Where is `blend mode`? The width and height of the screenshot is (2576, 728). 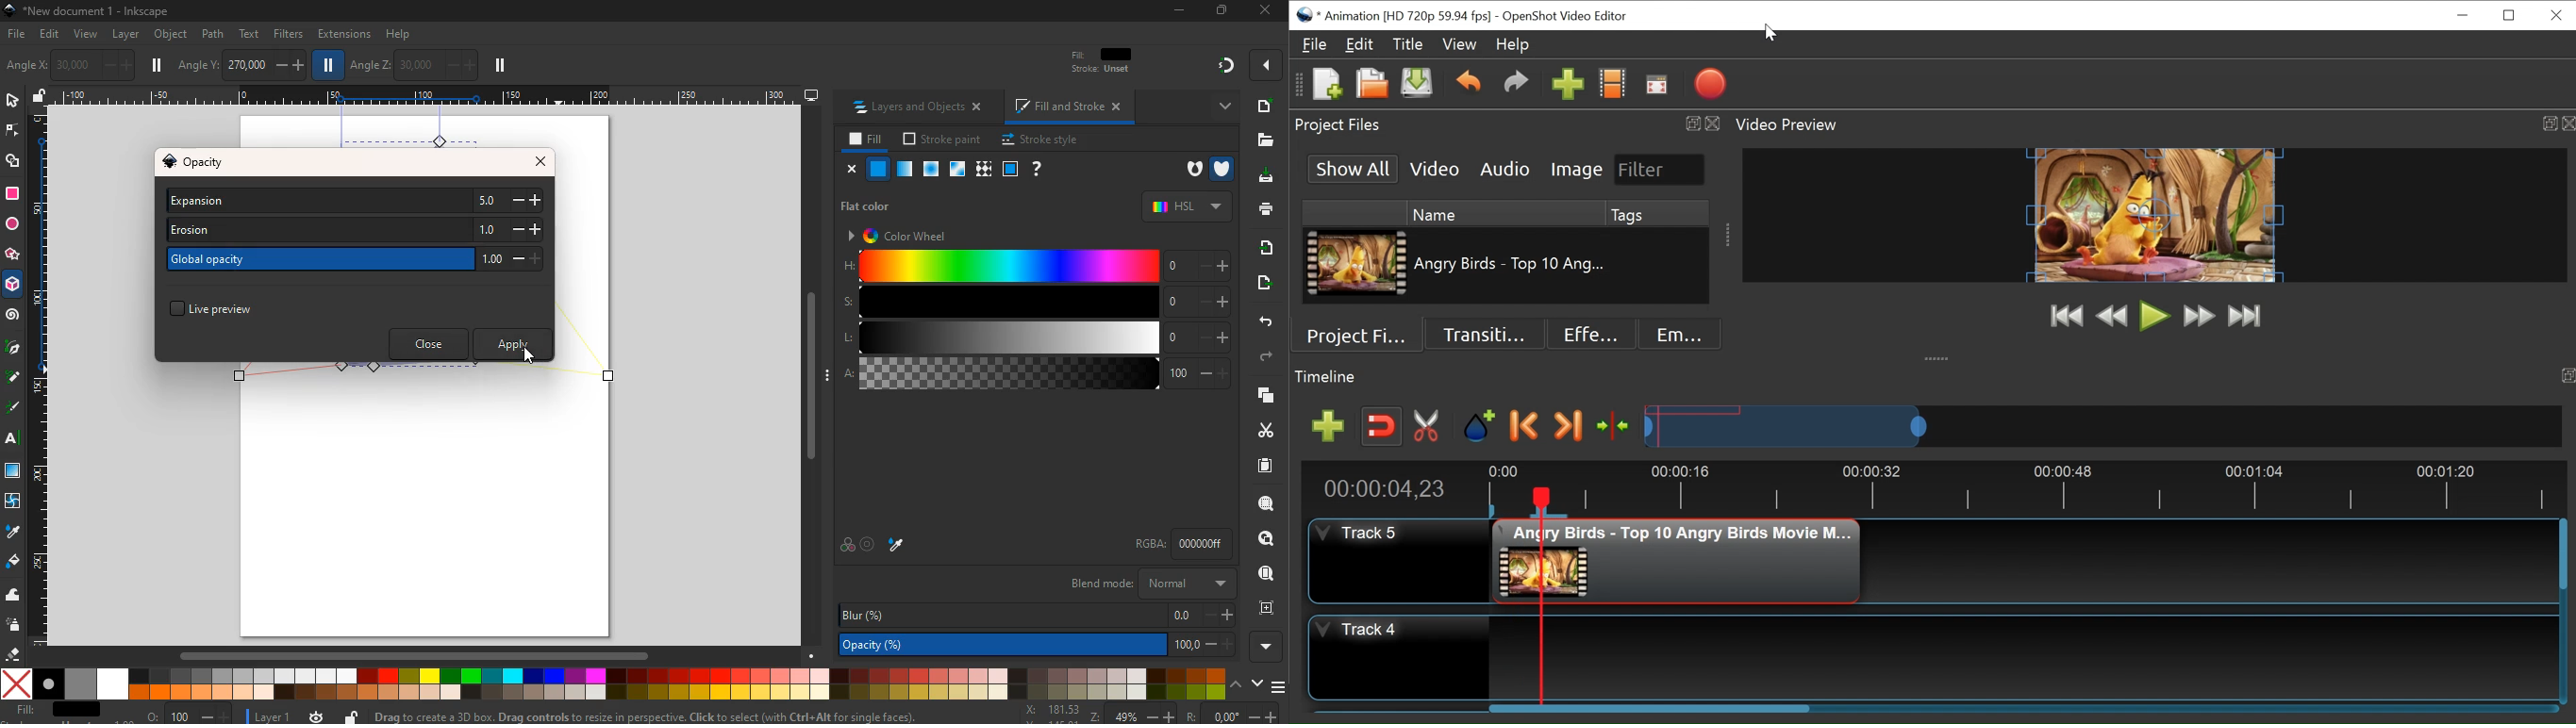
blend mode is located at coordinates (1149, 584).